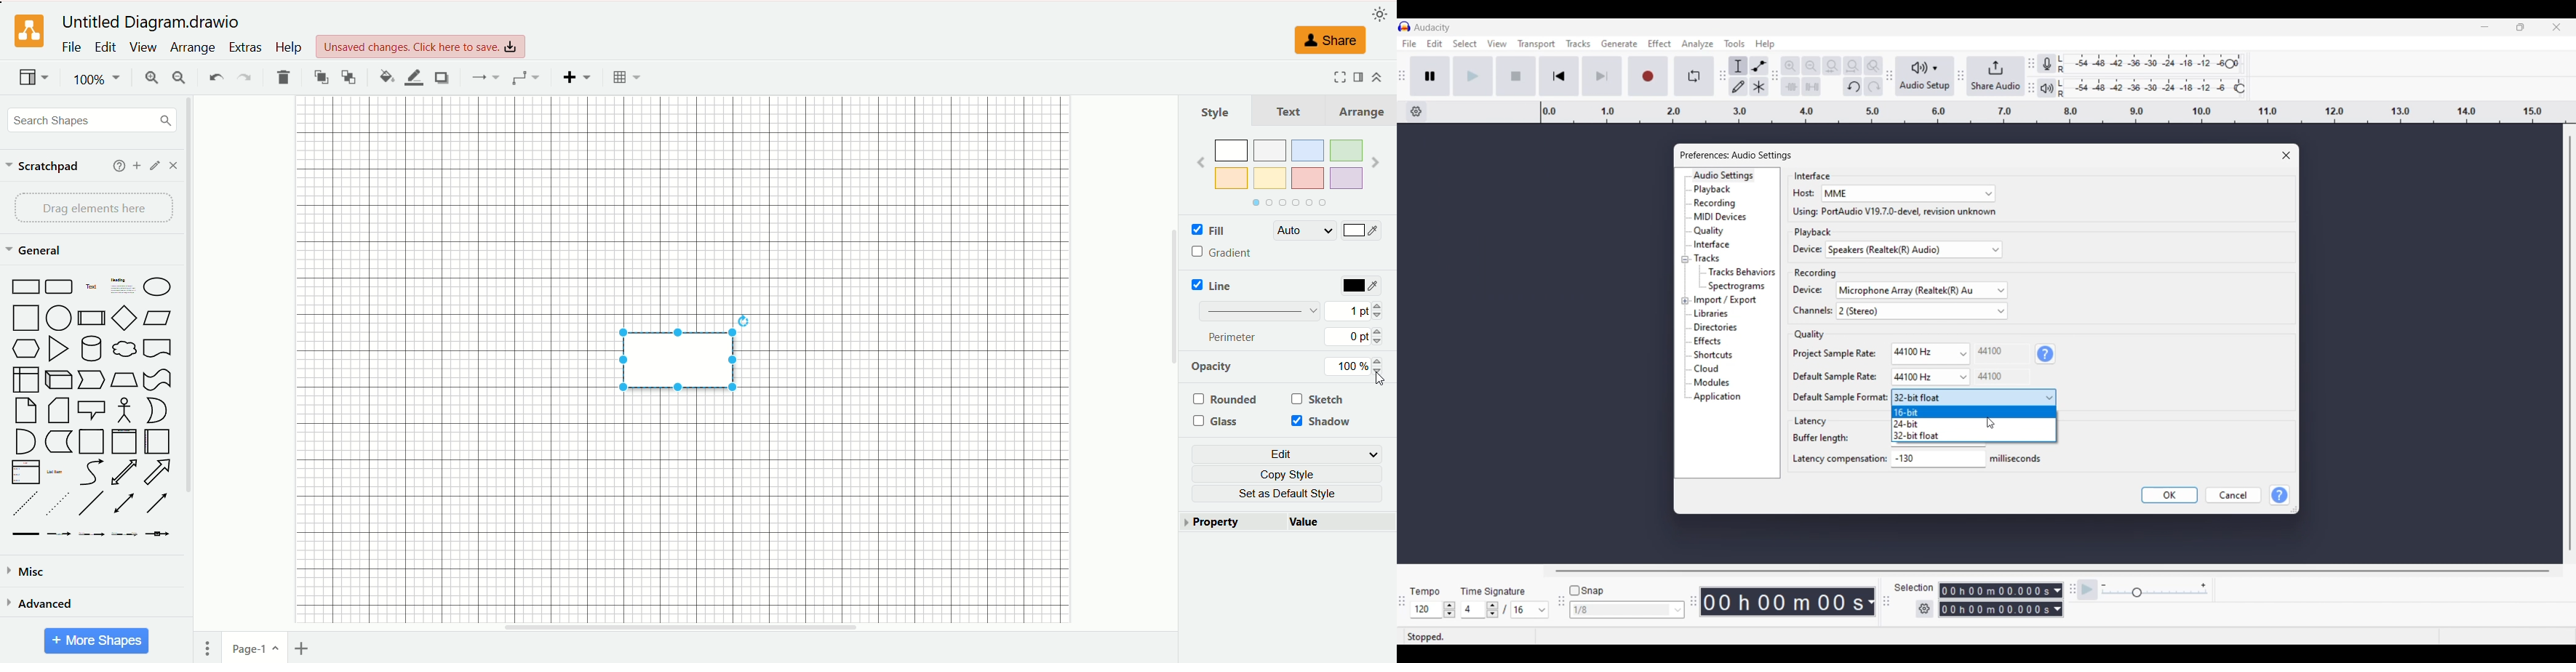  Describe the element at coordinates (1233, 523) in the screenshot. I see `property` at that location.